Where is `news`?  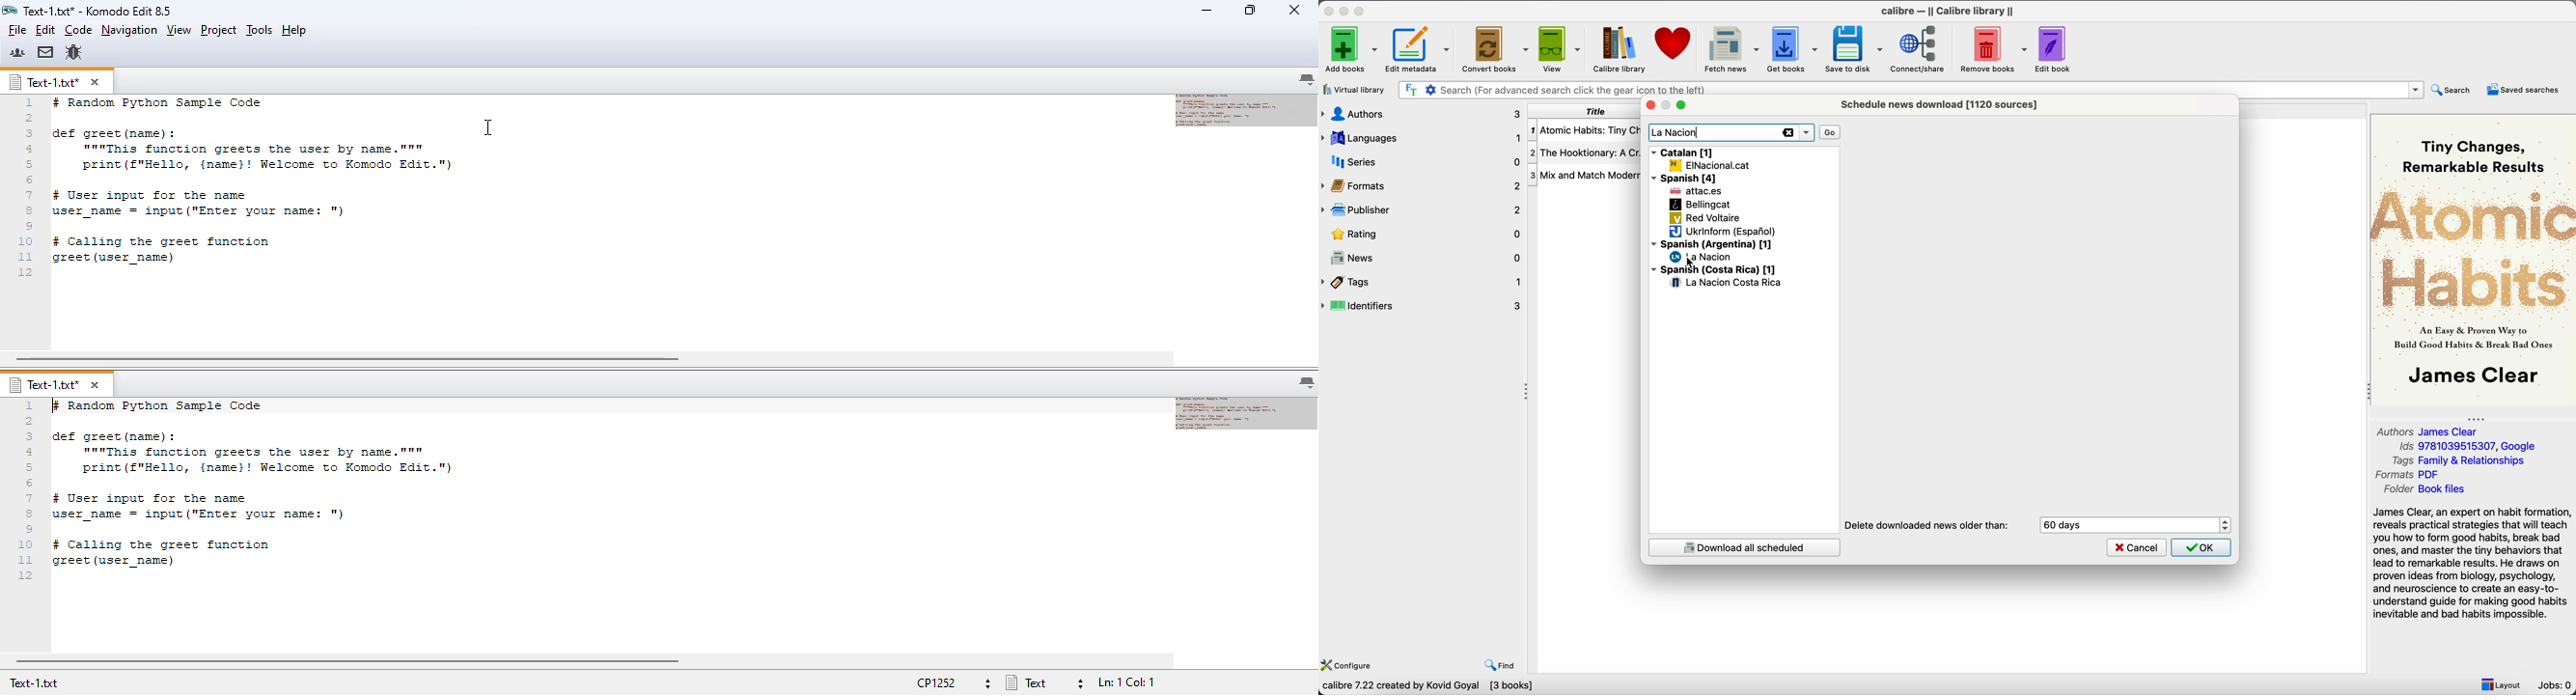
news is located at coordinates (1422, 256).